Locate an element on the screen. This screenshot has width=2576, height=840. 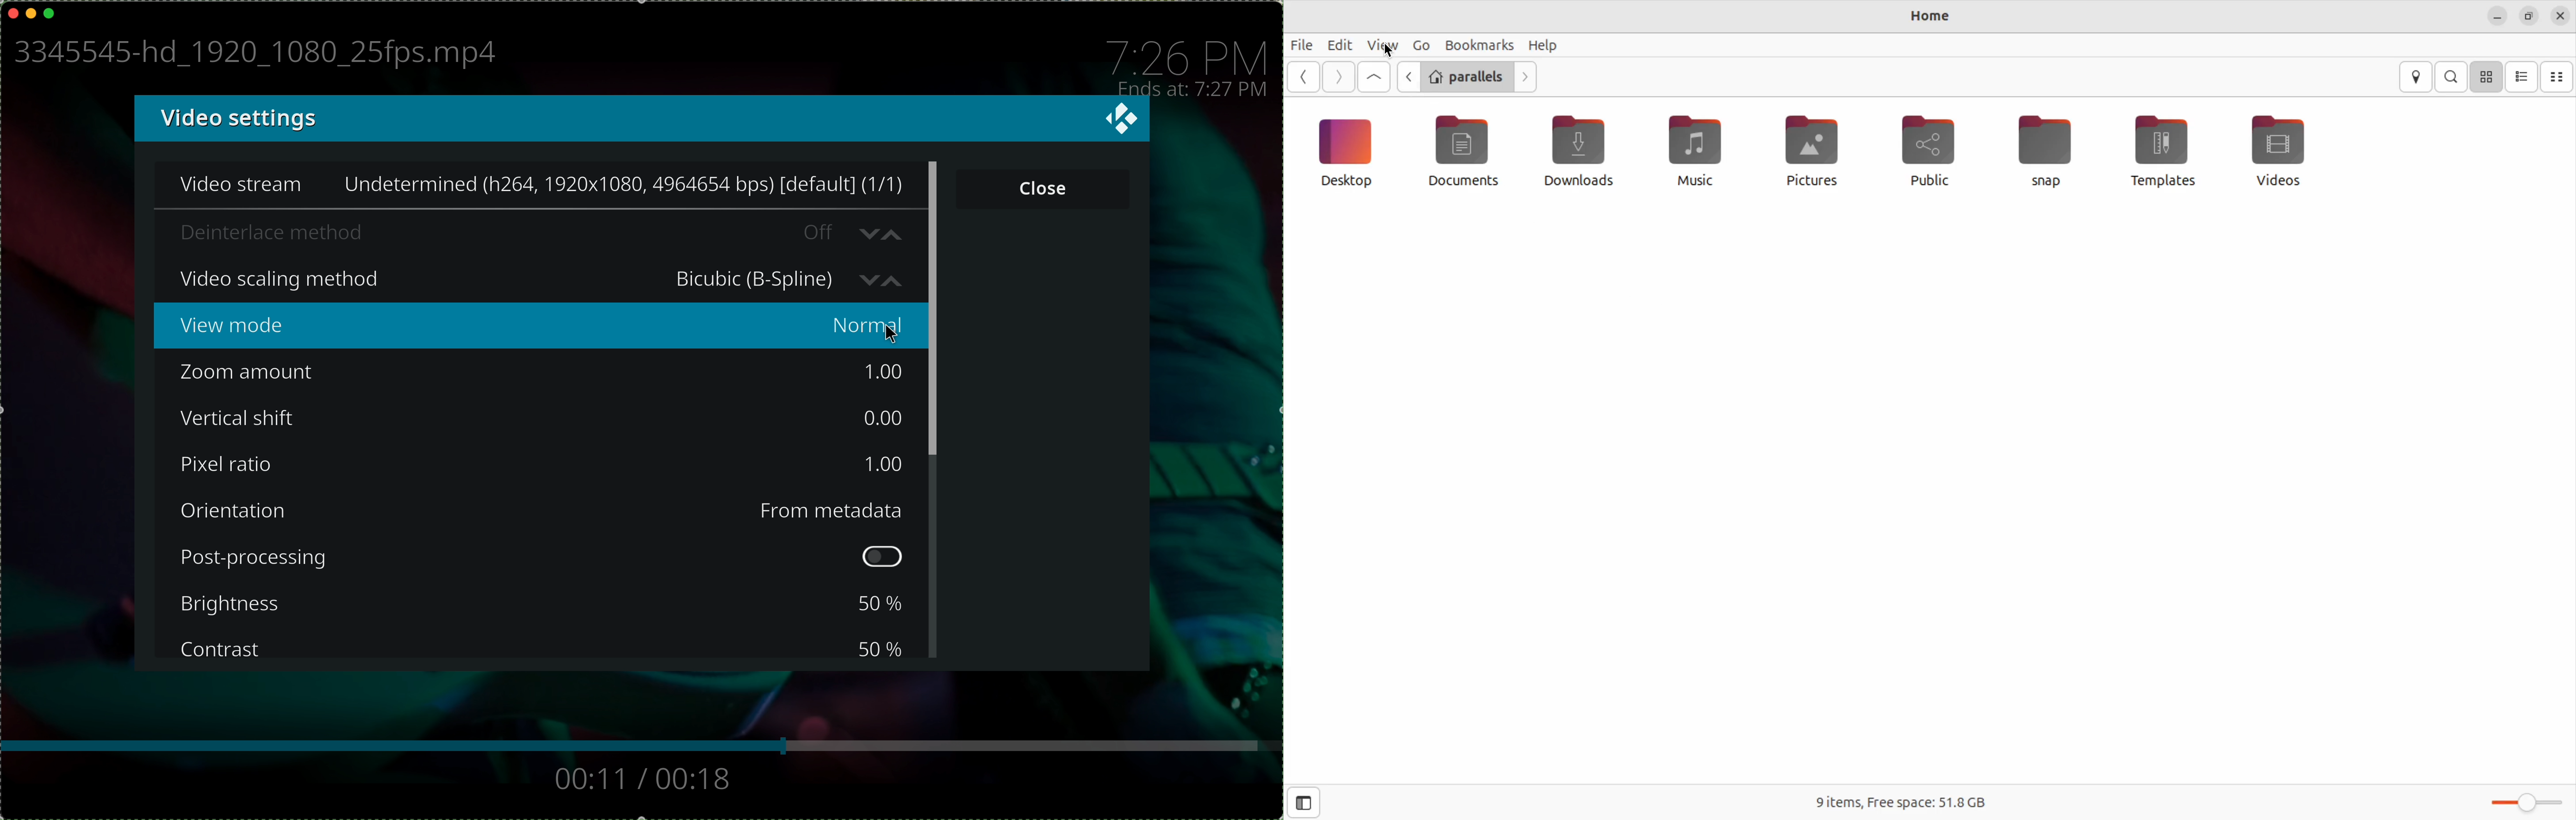
bar is located at coordinates (640, 745).